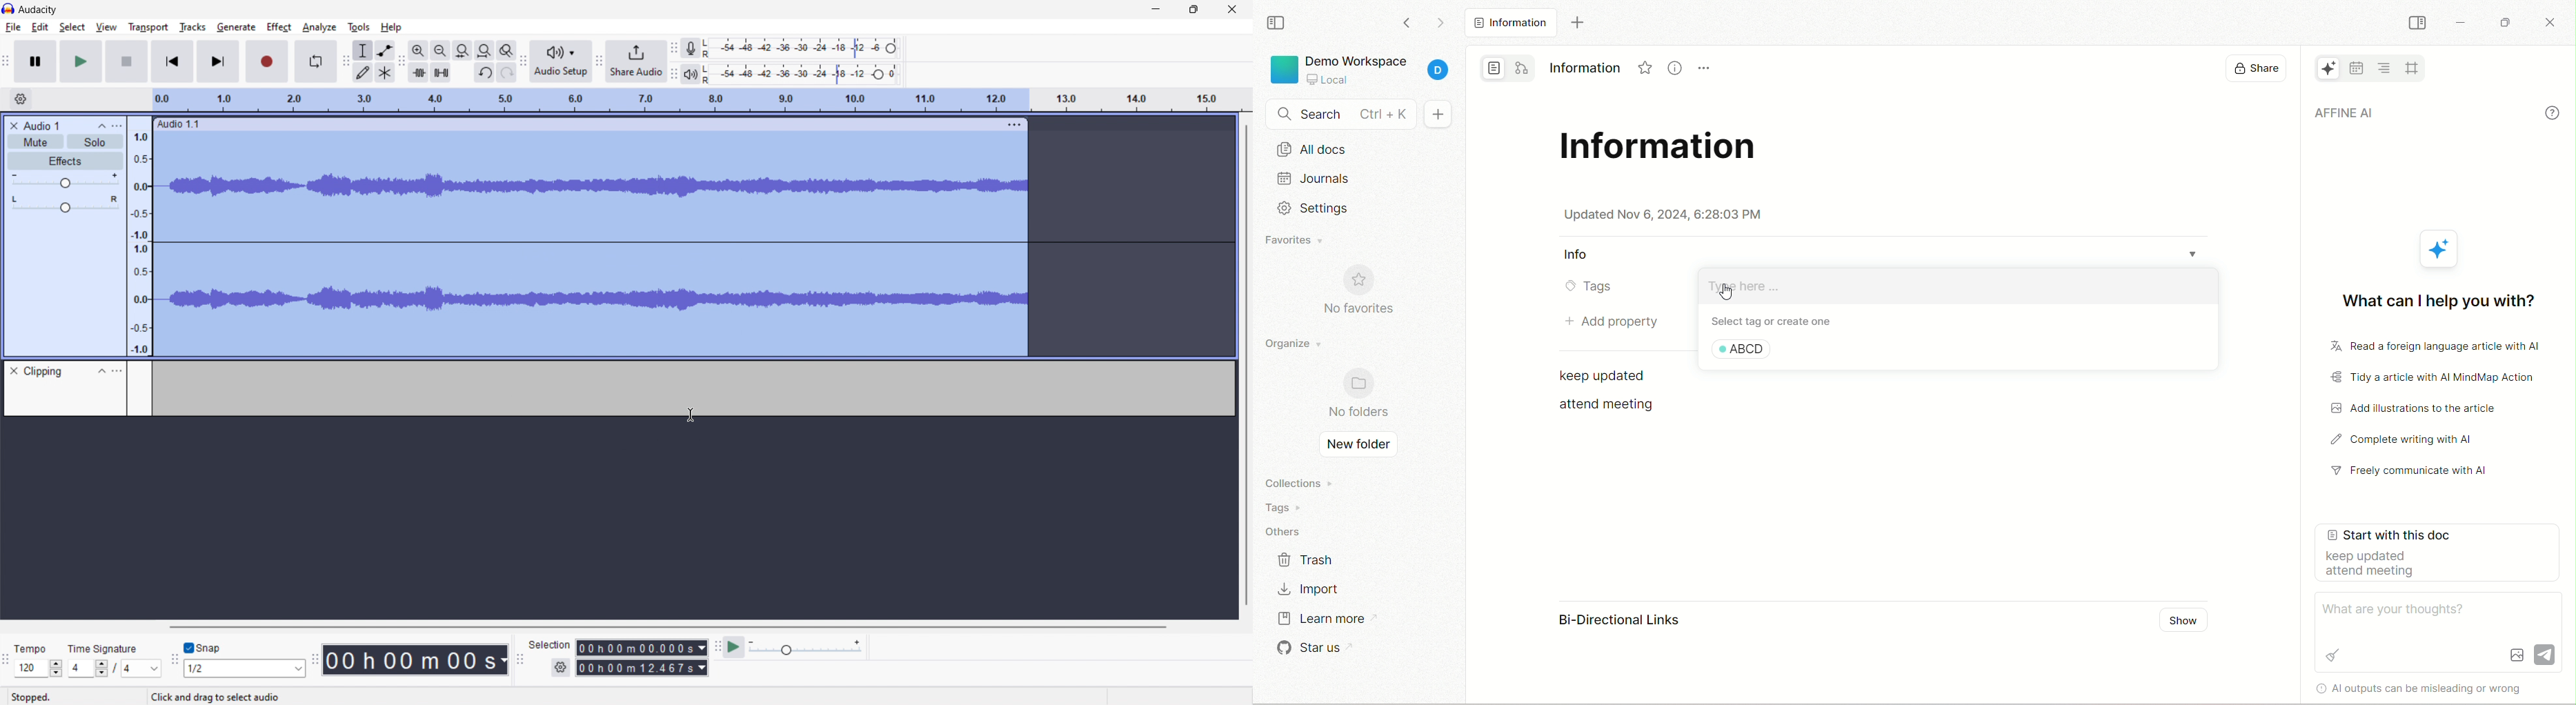 The height and width of the screenshot is (728, 2576). I want to click on Time signature, so click(104, 650).